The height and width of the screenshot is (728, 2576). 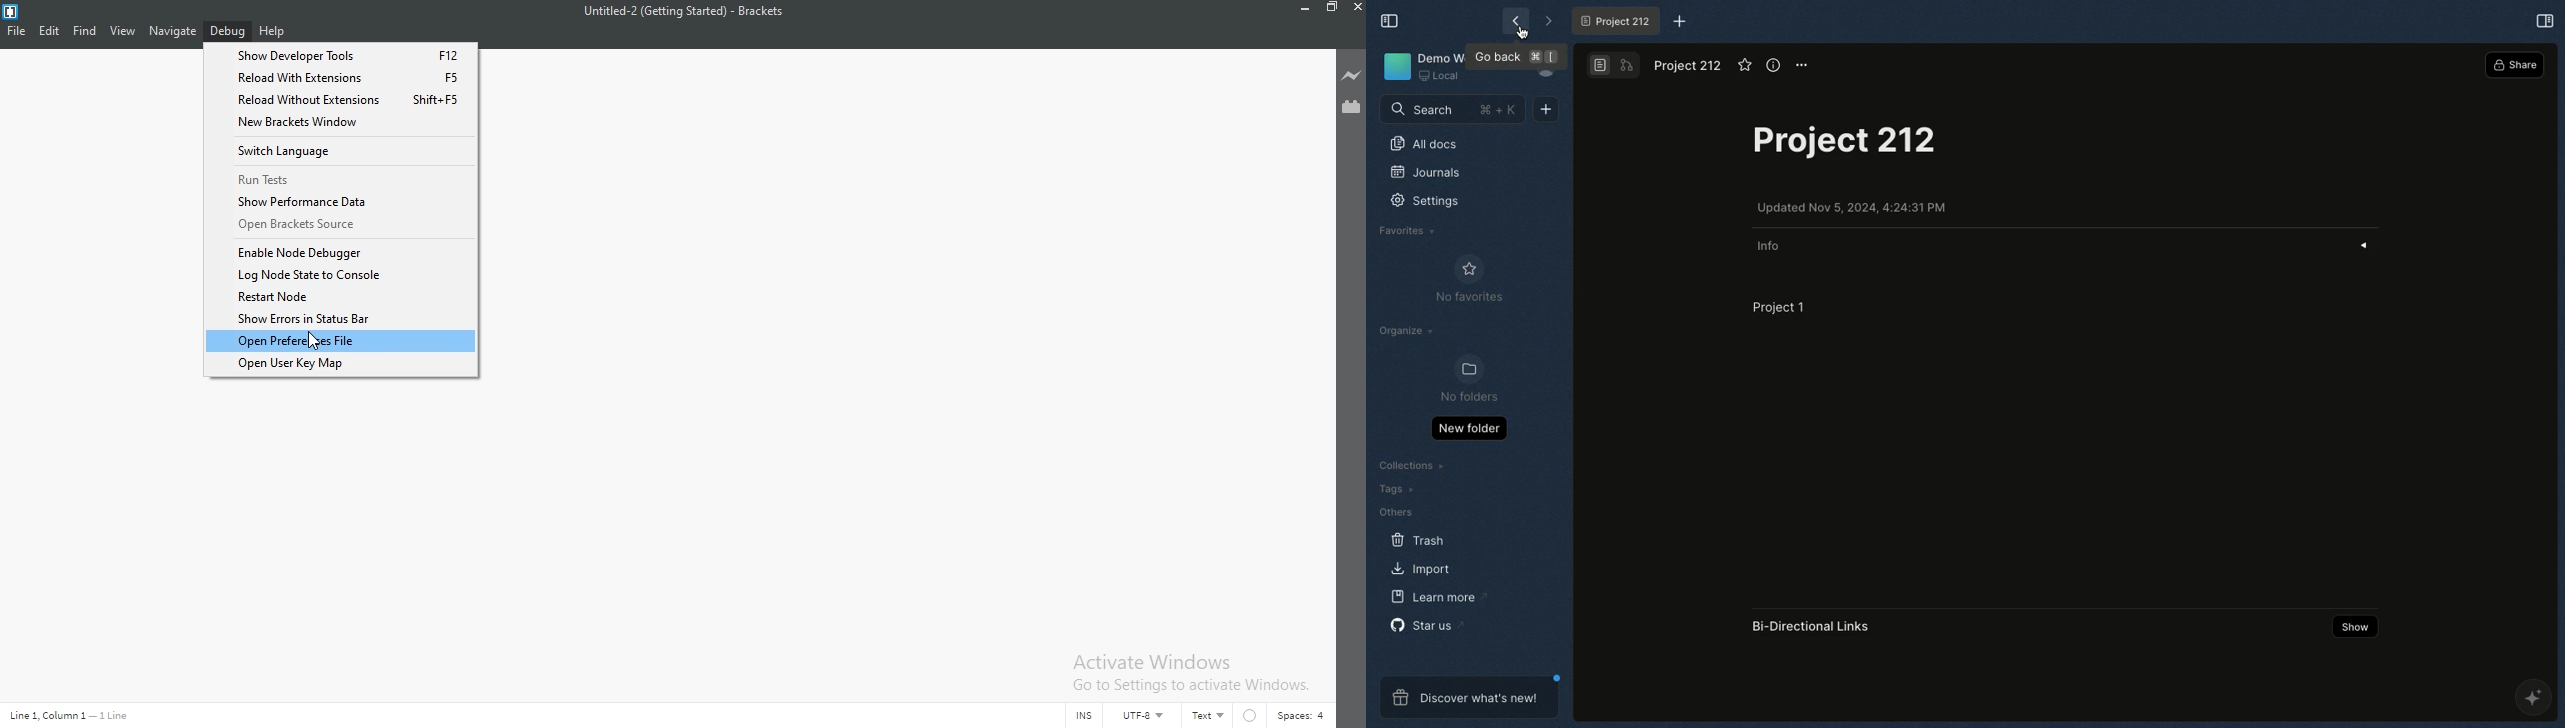 I want to click on New Brackets Window, so click(x=342, y=123).